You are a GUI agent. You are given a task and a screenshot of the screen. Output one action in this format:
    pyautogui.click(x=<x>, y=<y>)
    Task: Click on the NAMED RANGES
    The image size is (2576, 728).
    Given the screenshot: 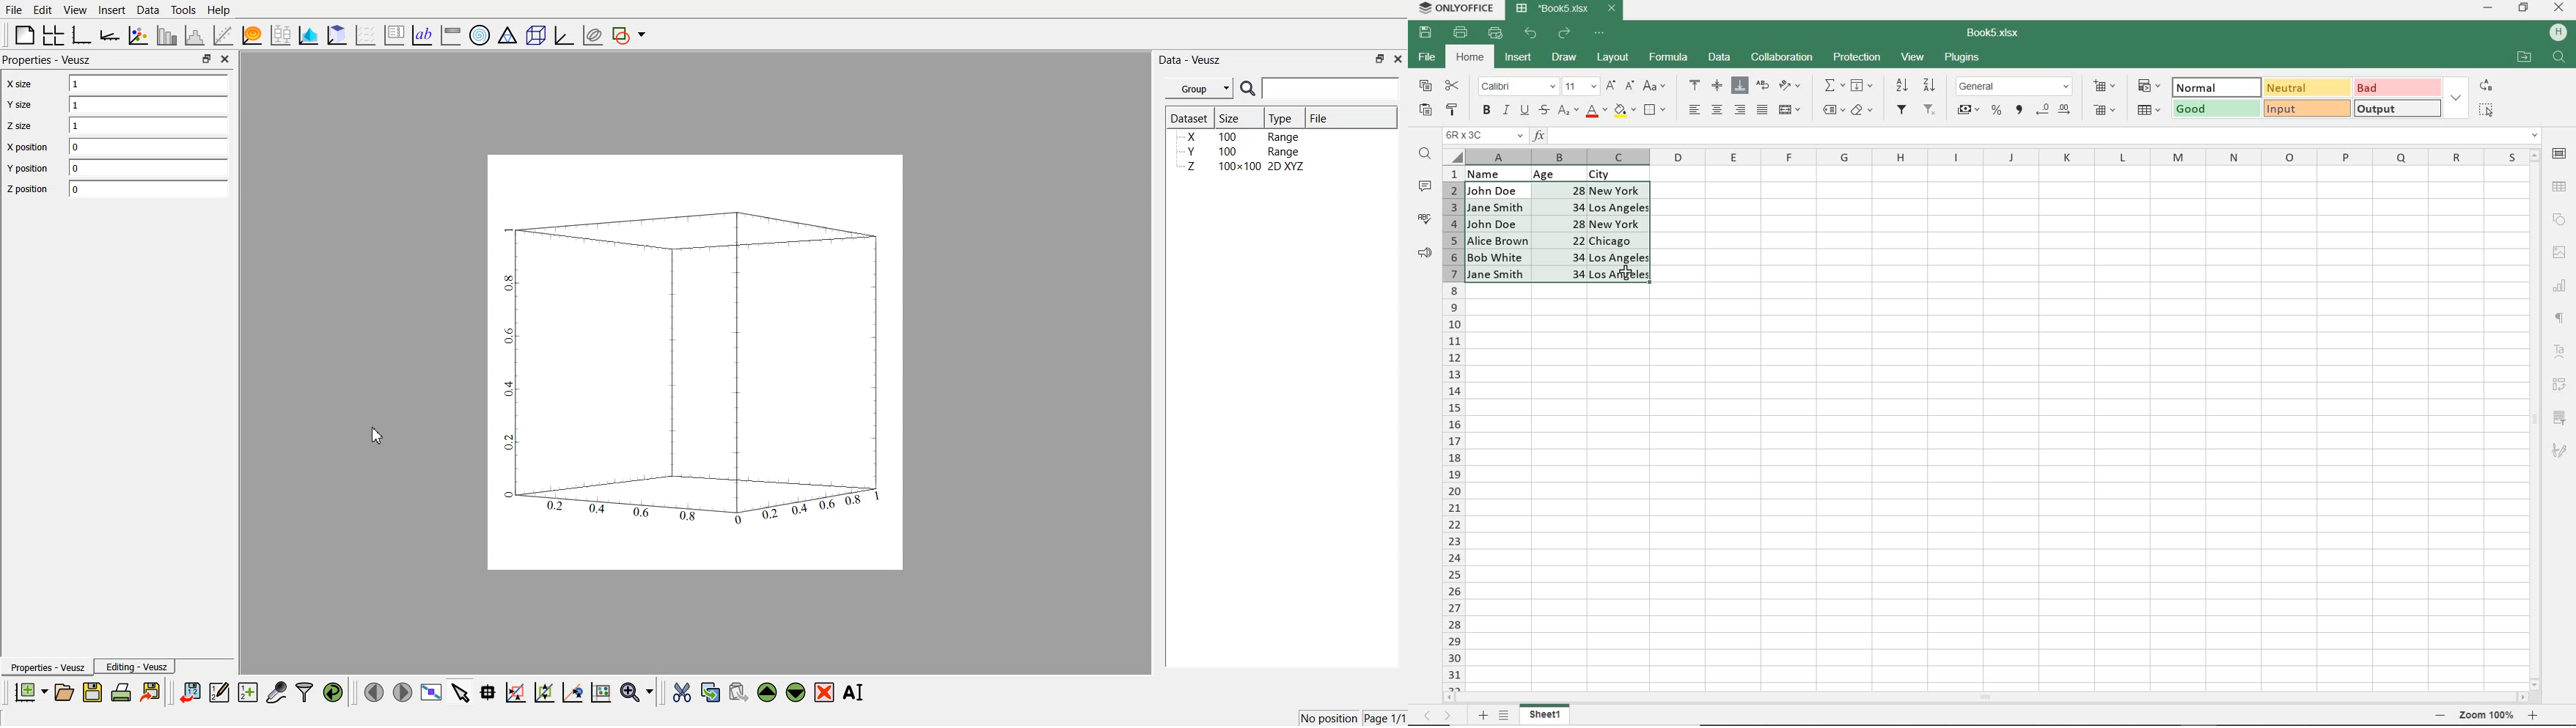 What is the action you would take?
    pyautogui.click(x=1833, y=111)
    